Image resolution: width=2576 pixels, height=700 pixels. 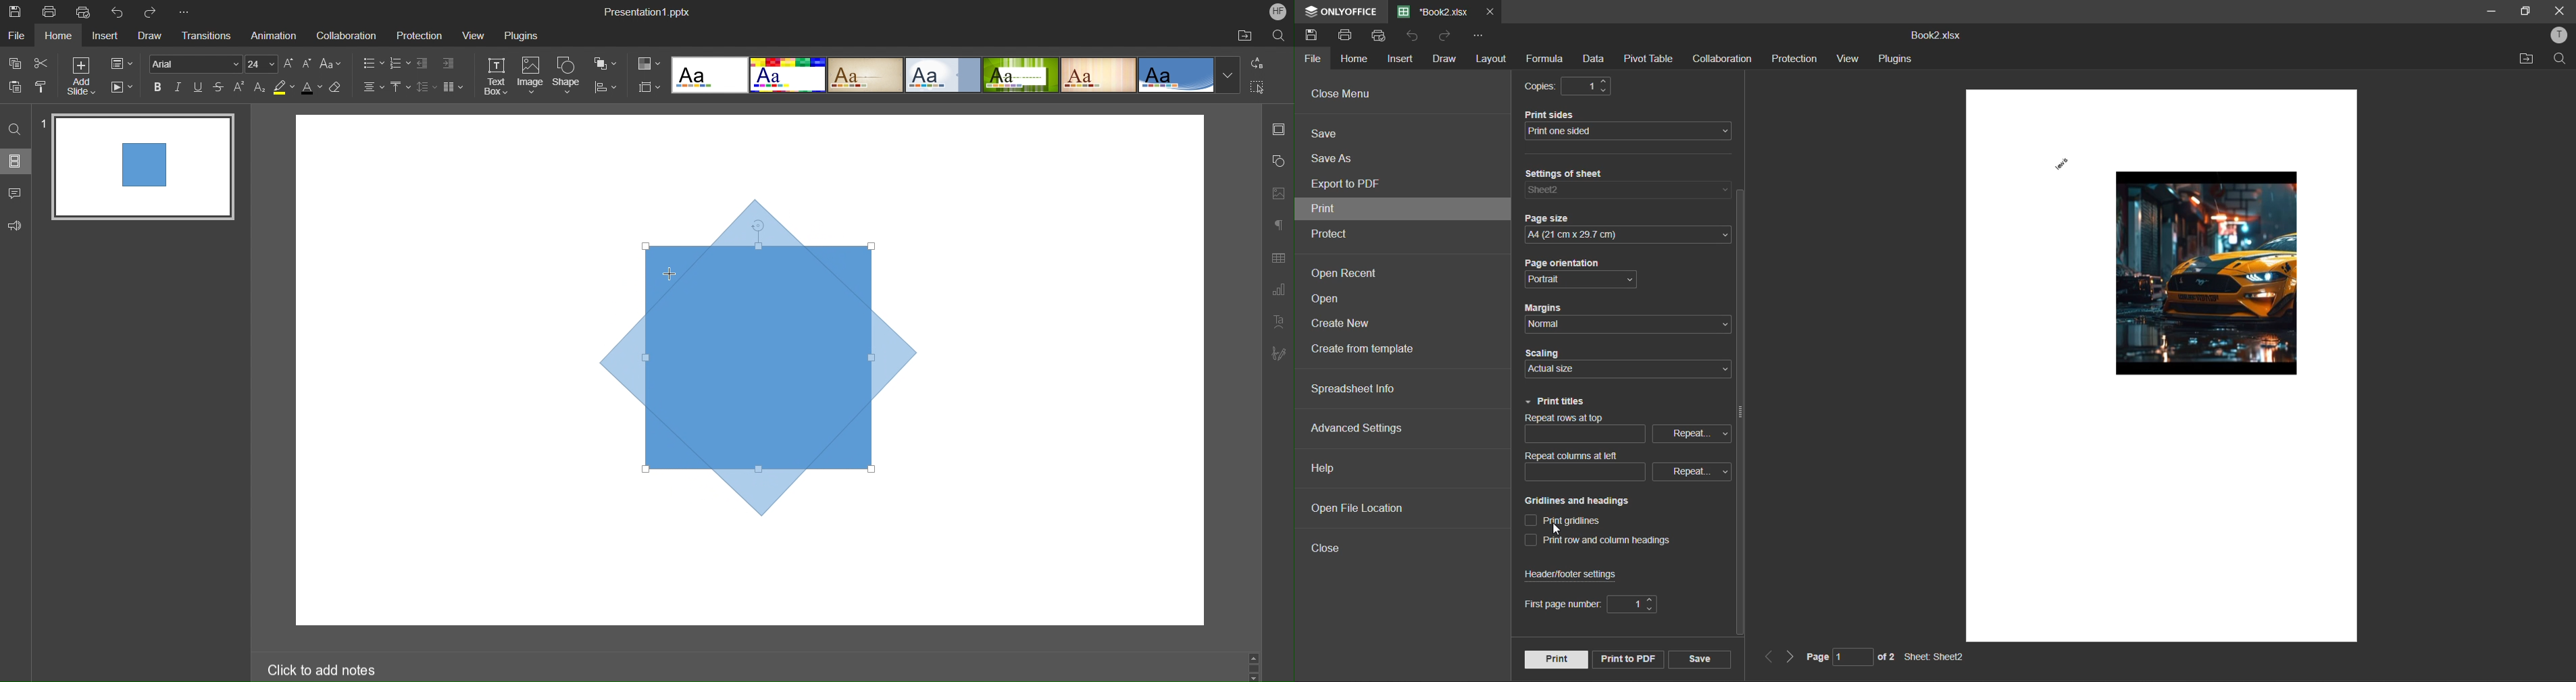 I want to click on close menu, so click(x=1372, y=95).